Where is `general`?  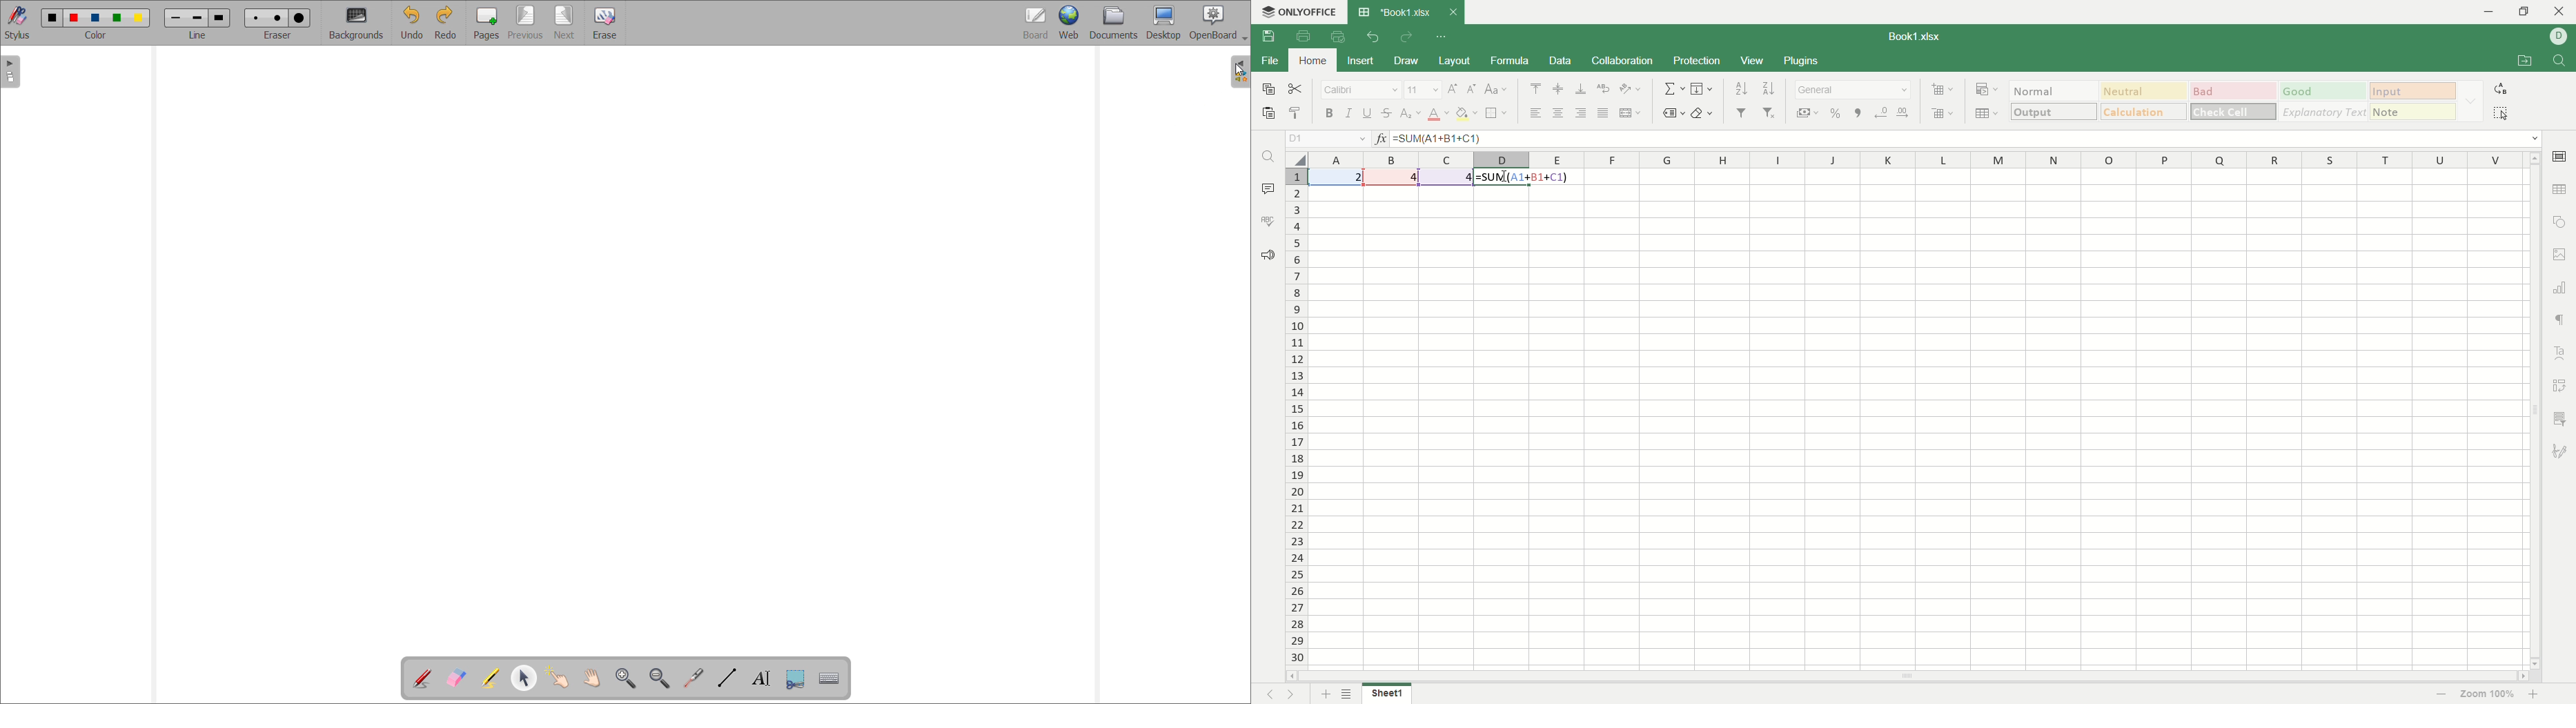
general is located at coordinates (1855, 91).